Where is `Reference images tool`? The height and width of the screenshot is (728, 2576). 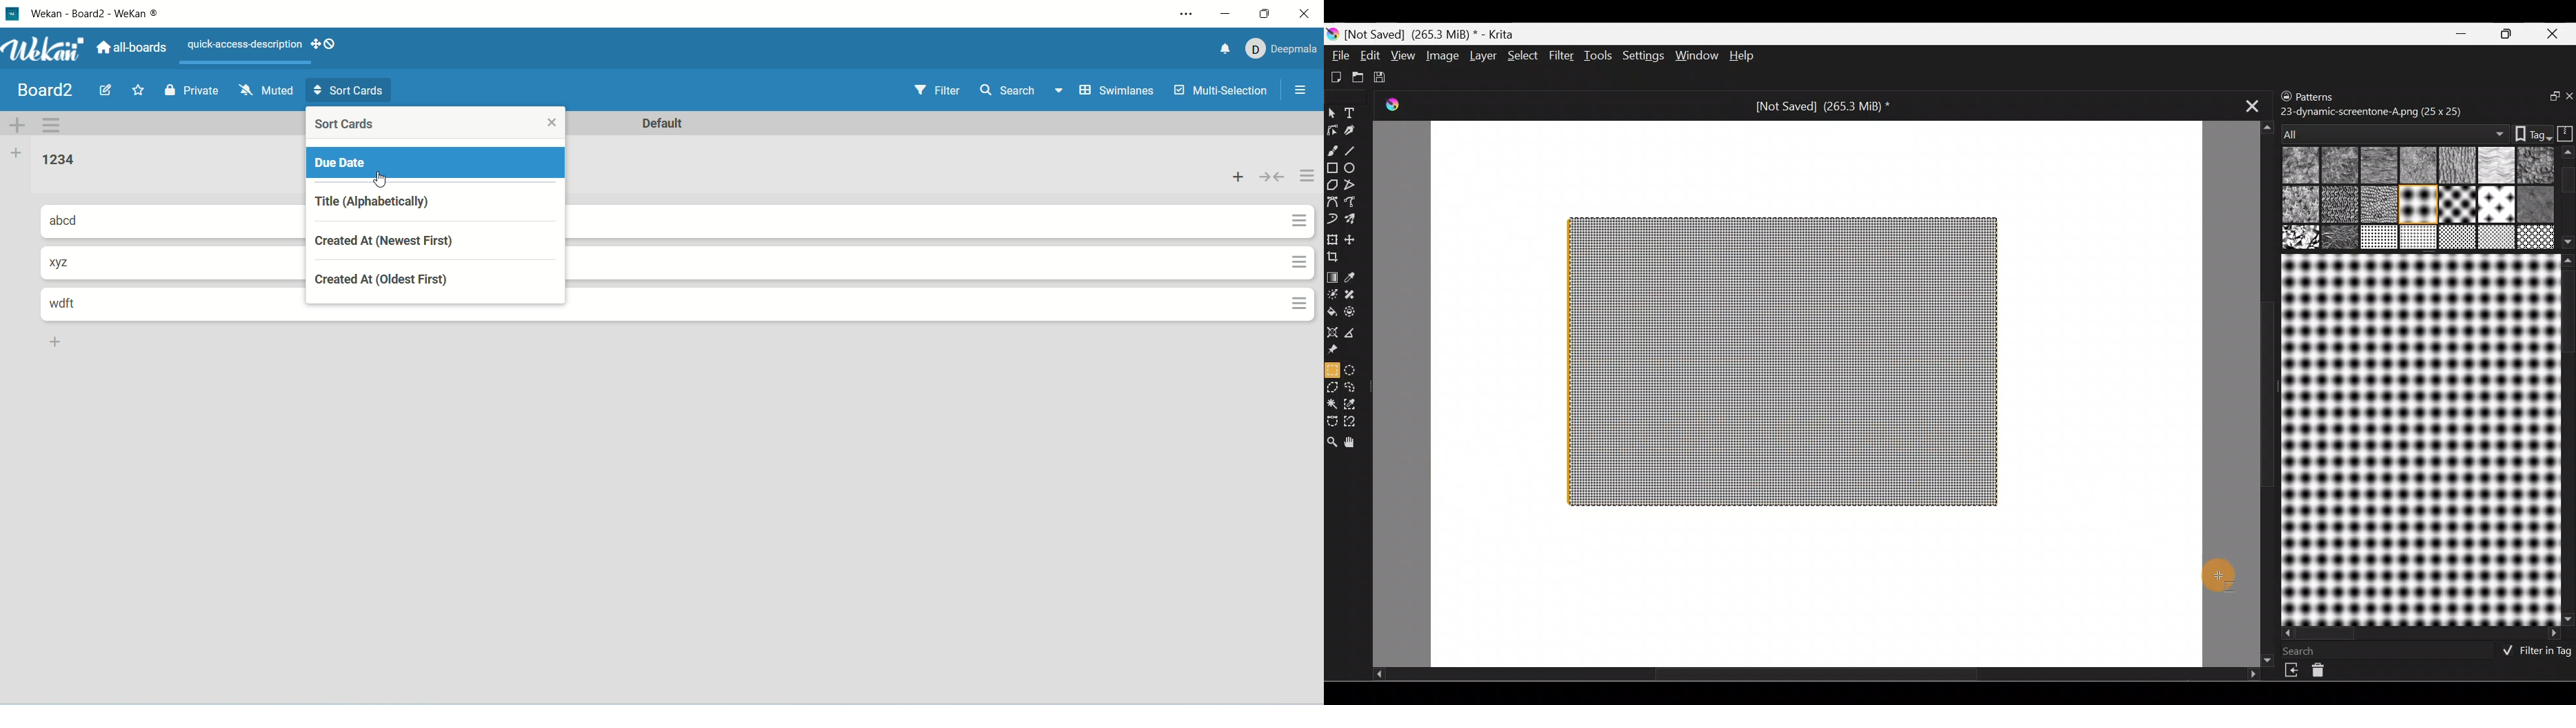
Reference images tool is located at coordinates (1338, 350).